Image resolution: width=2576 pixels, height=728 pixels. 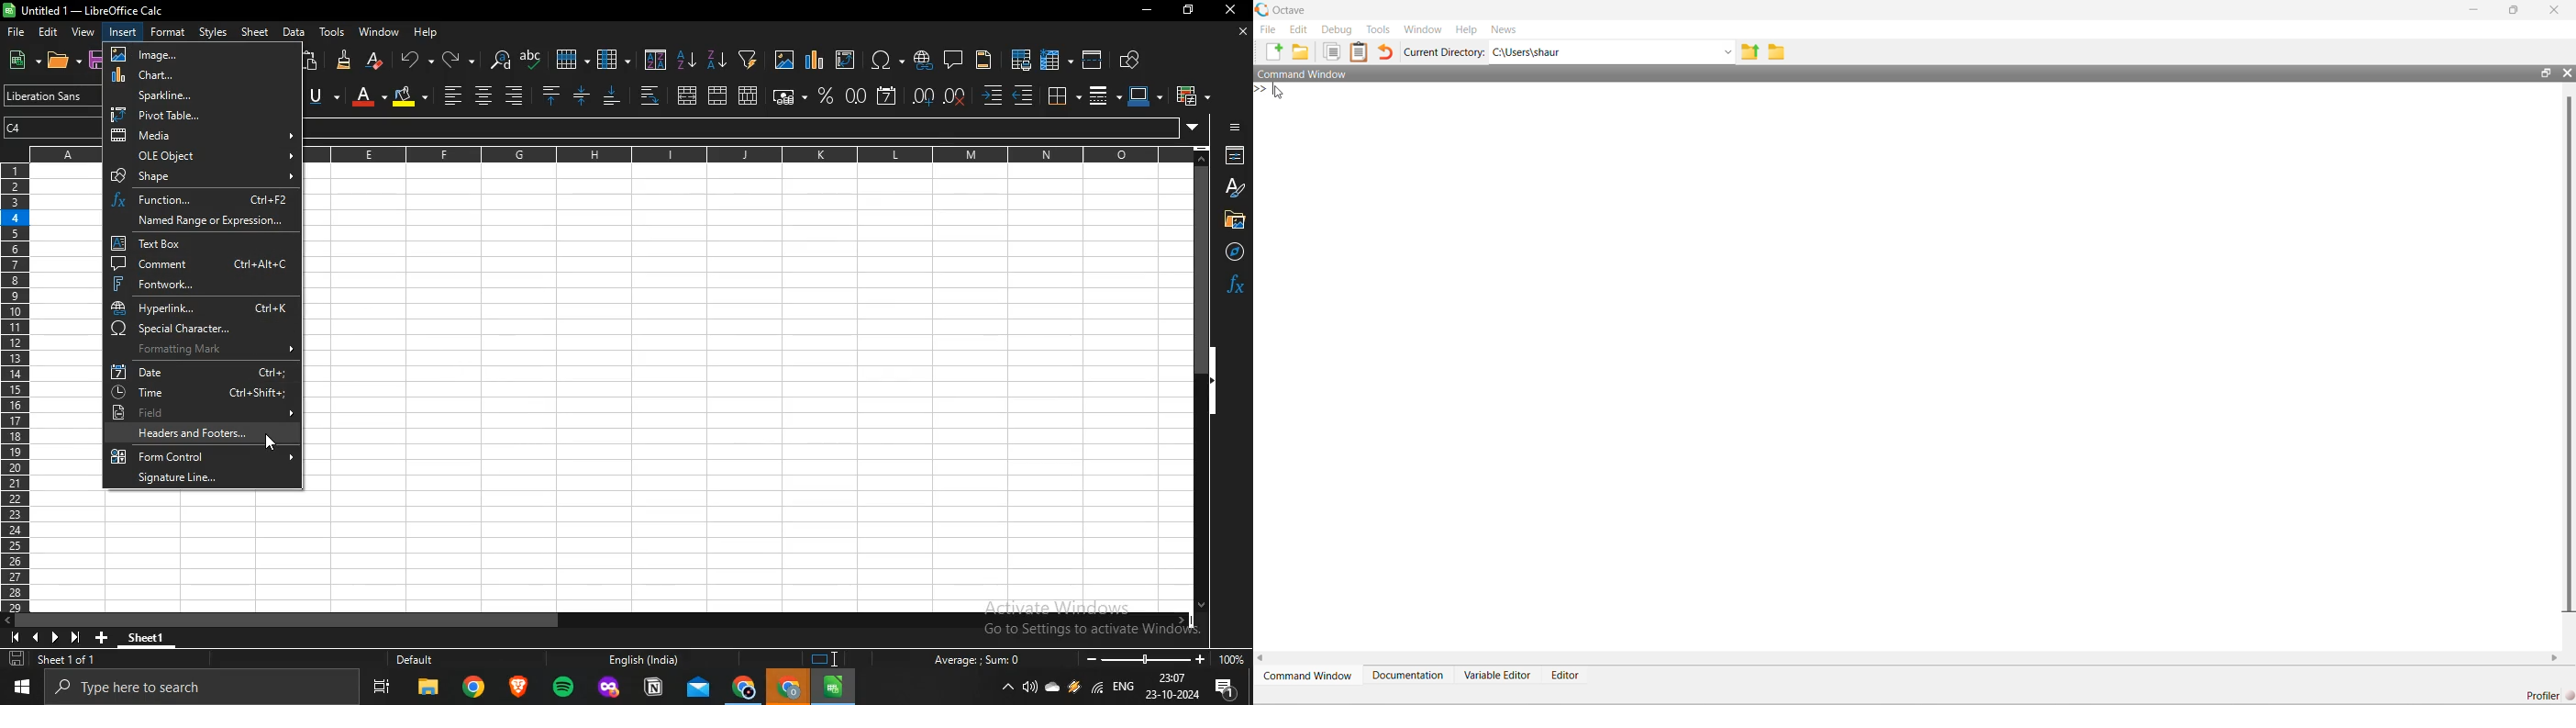 I want to click on Window, so click(x=1422, y=30).